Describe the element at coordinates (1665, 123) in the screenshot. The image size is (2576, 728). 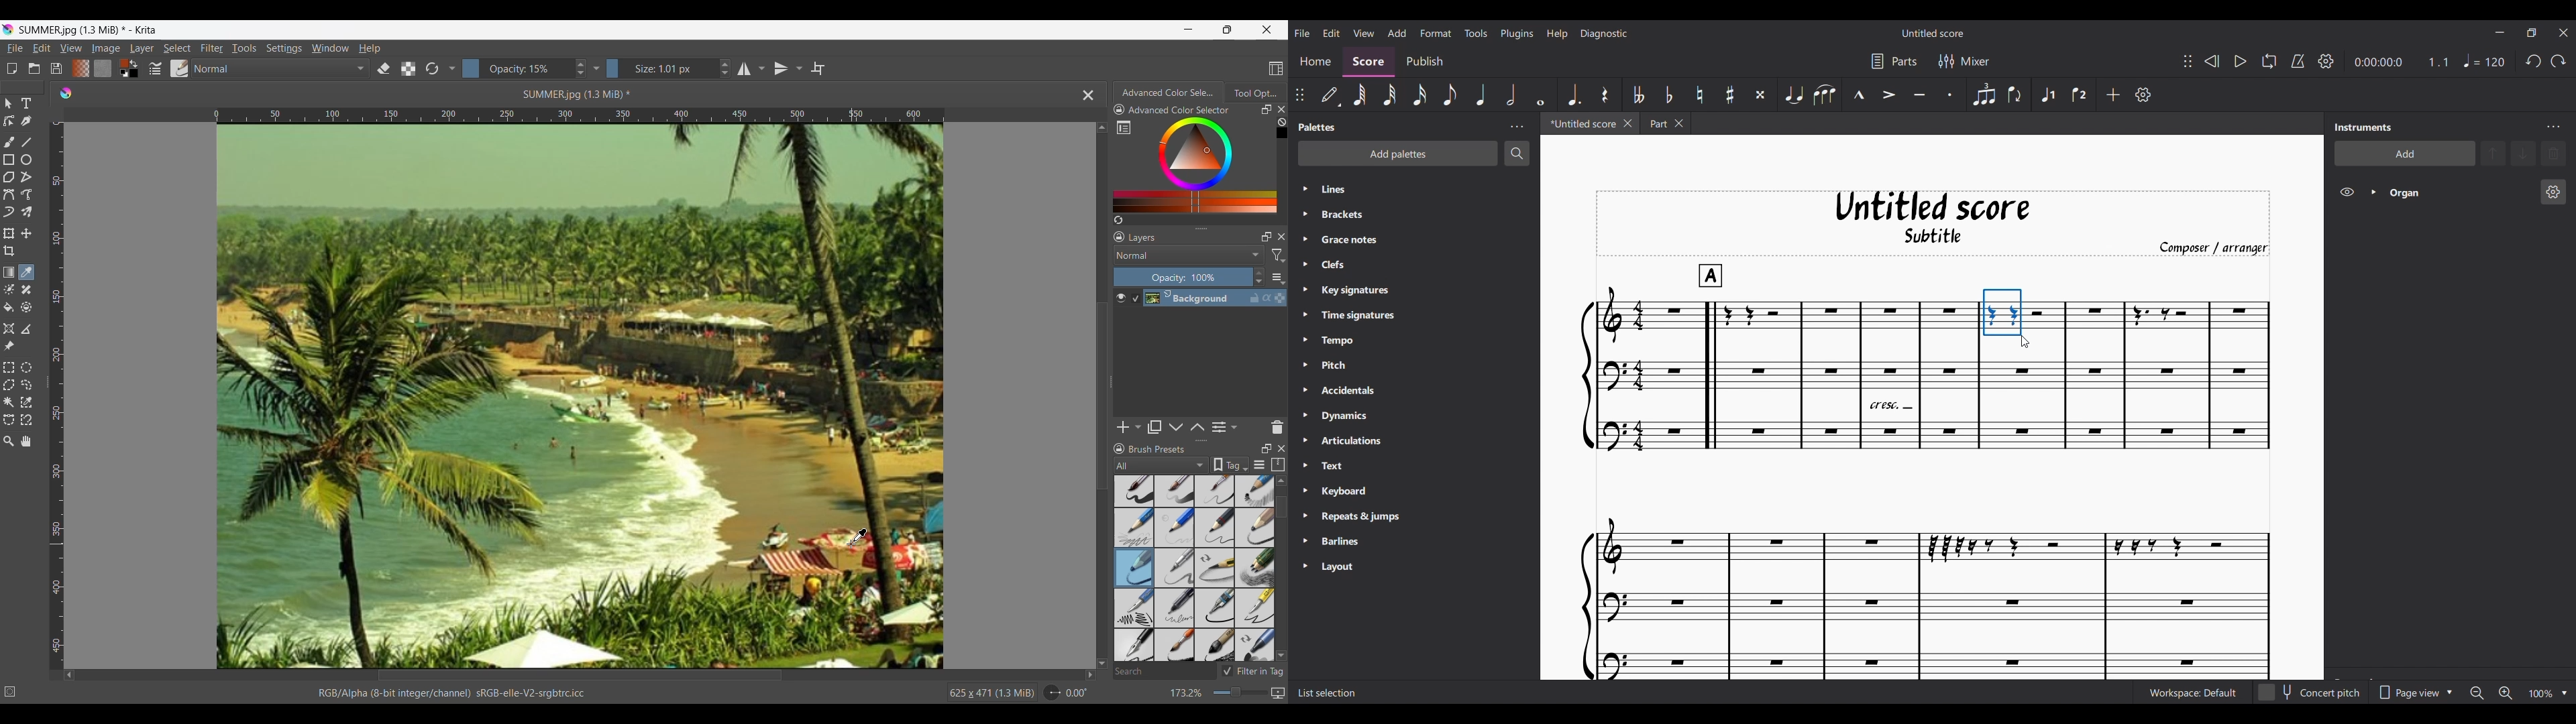
I see `Earlier tab` at that location.